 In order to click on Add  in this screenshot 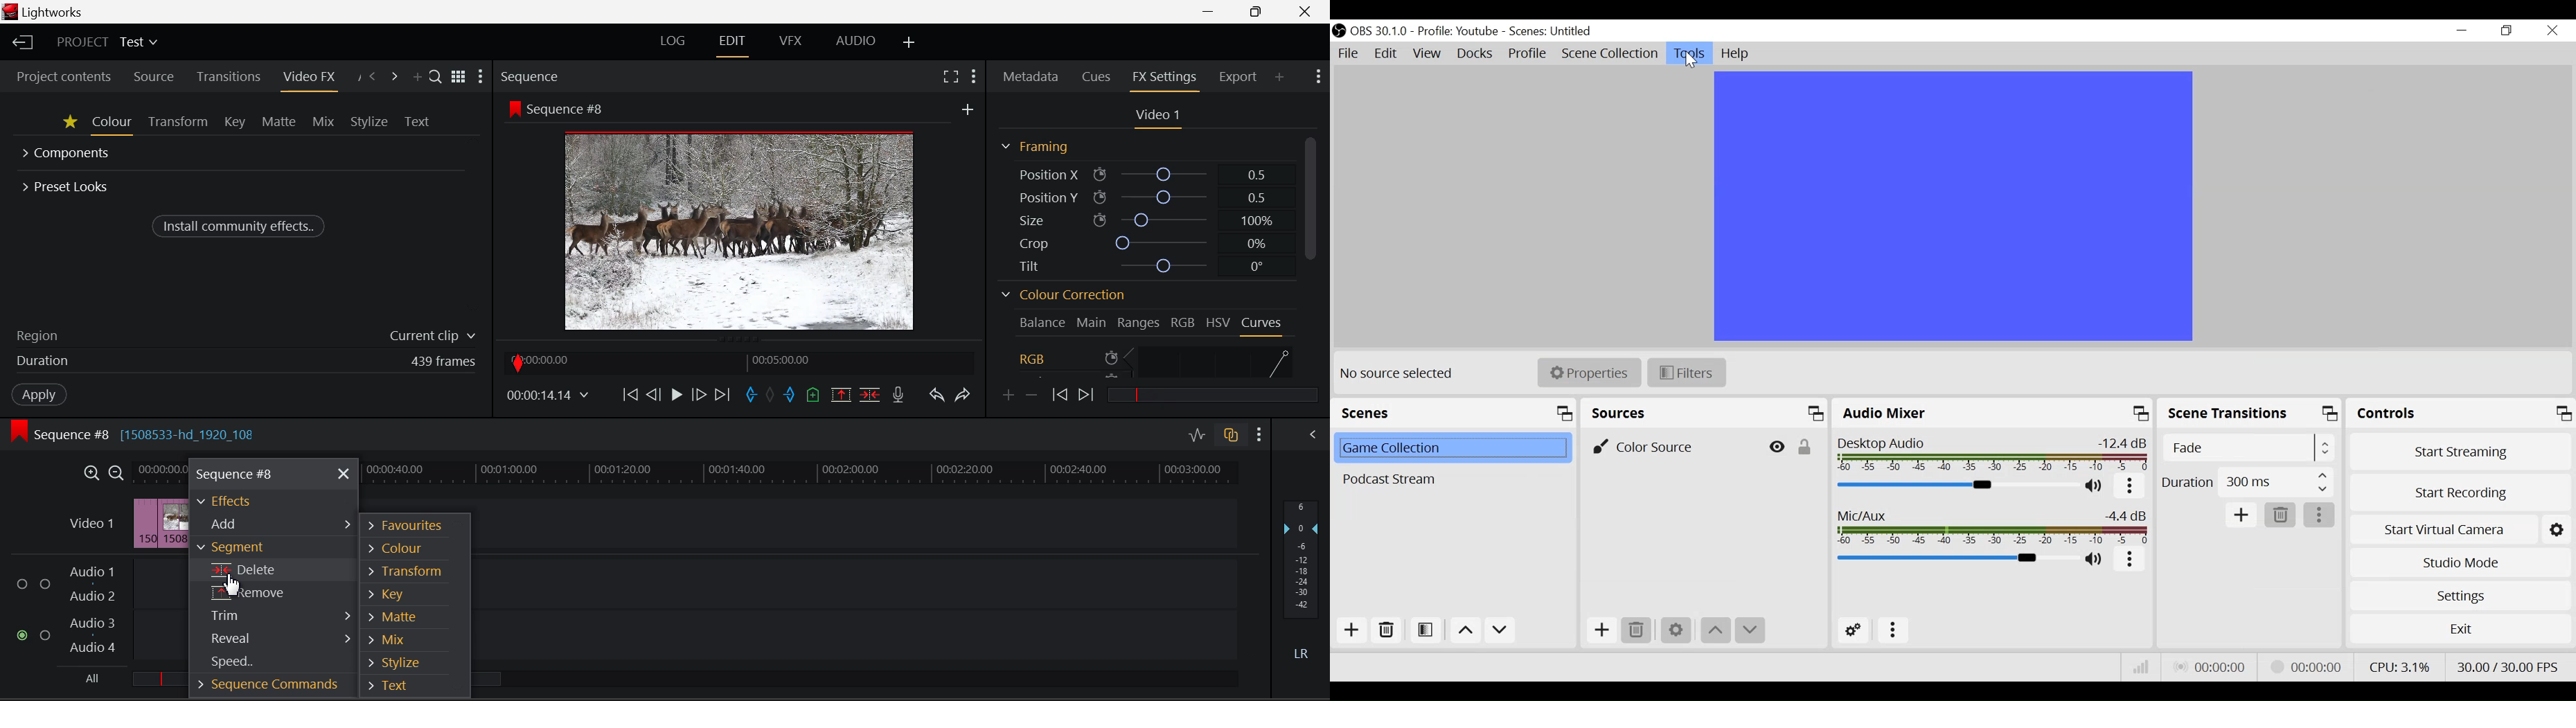, I will do `click(1602, 632)`.